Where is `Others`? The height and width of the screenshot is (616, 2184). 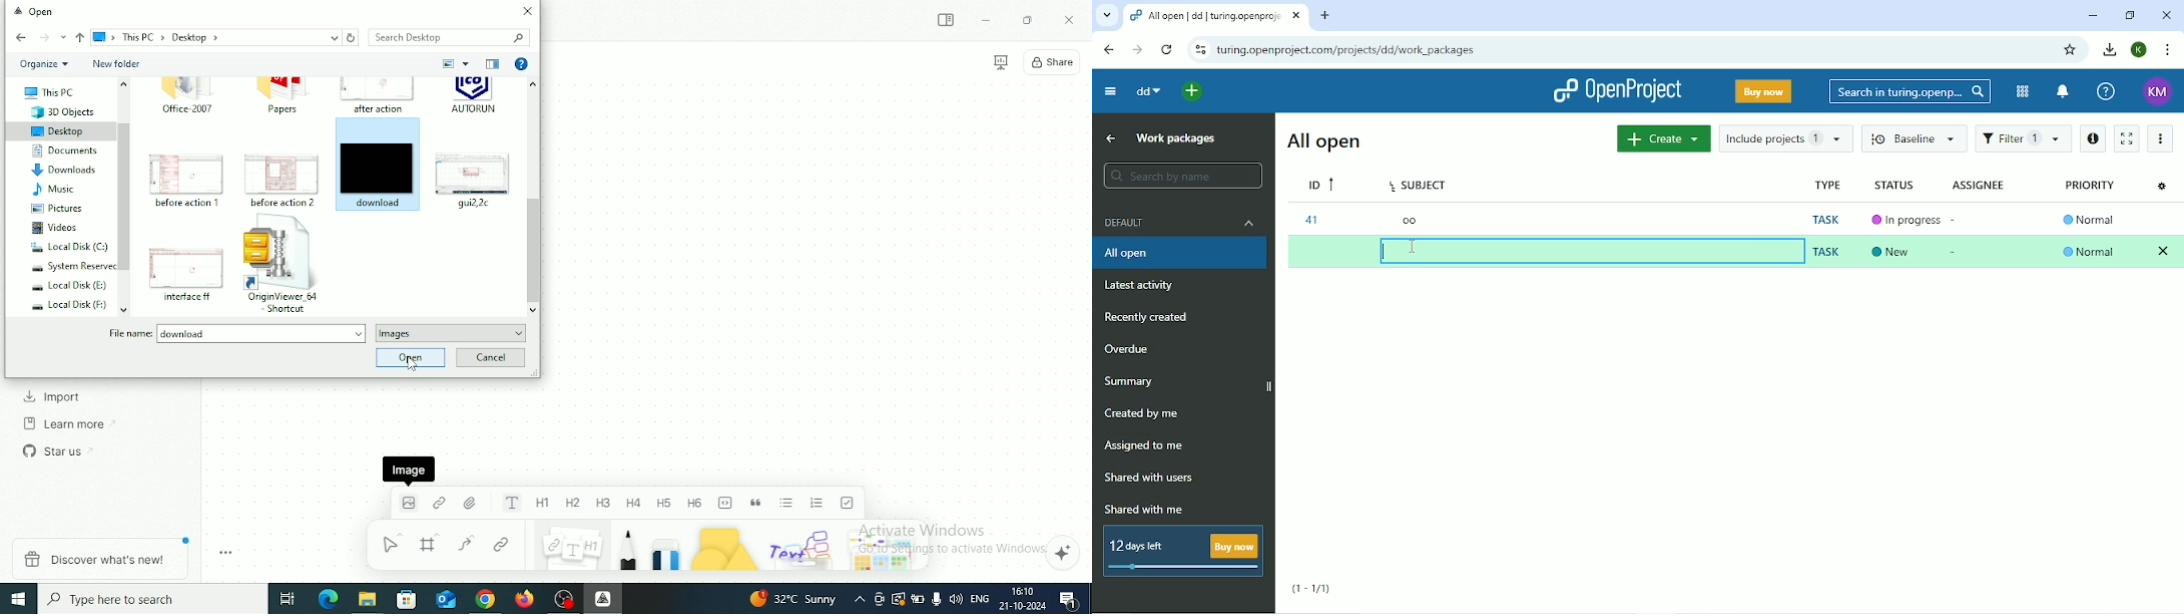 Others is located at coordinates (803, 547).